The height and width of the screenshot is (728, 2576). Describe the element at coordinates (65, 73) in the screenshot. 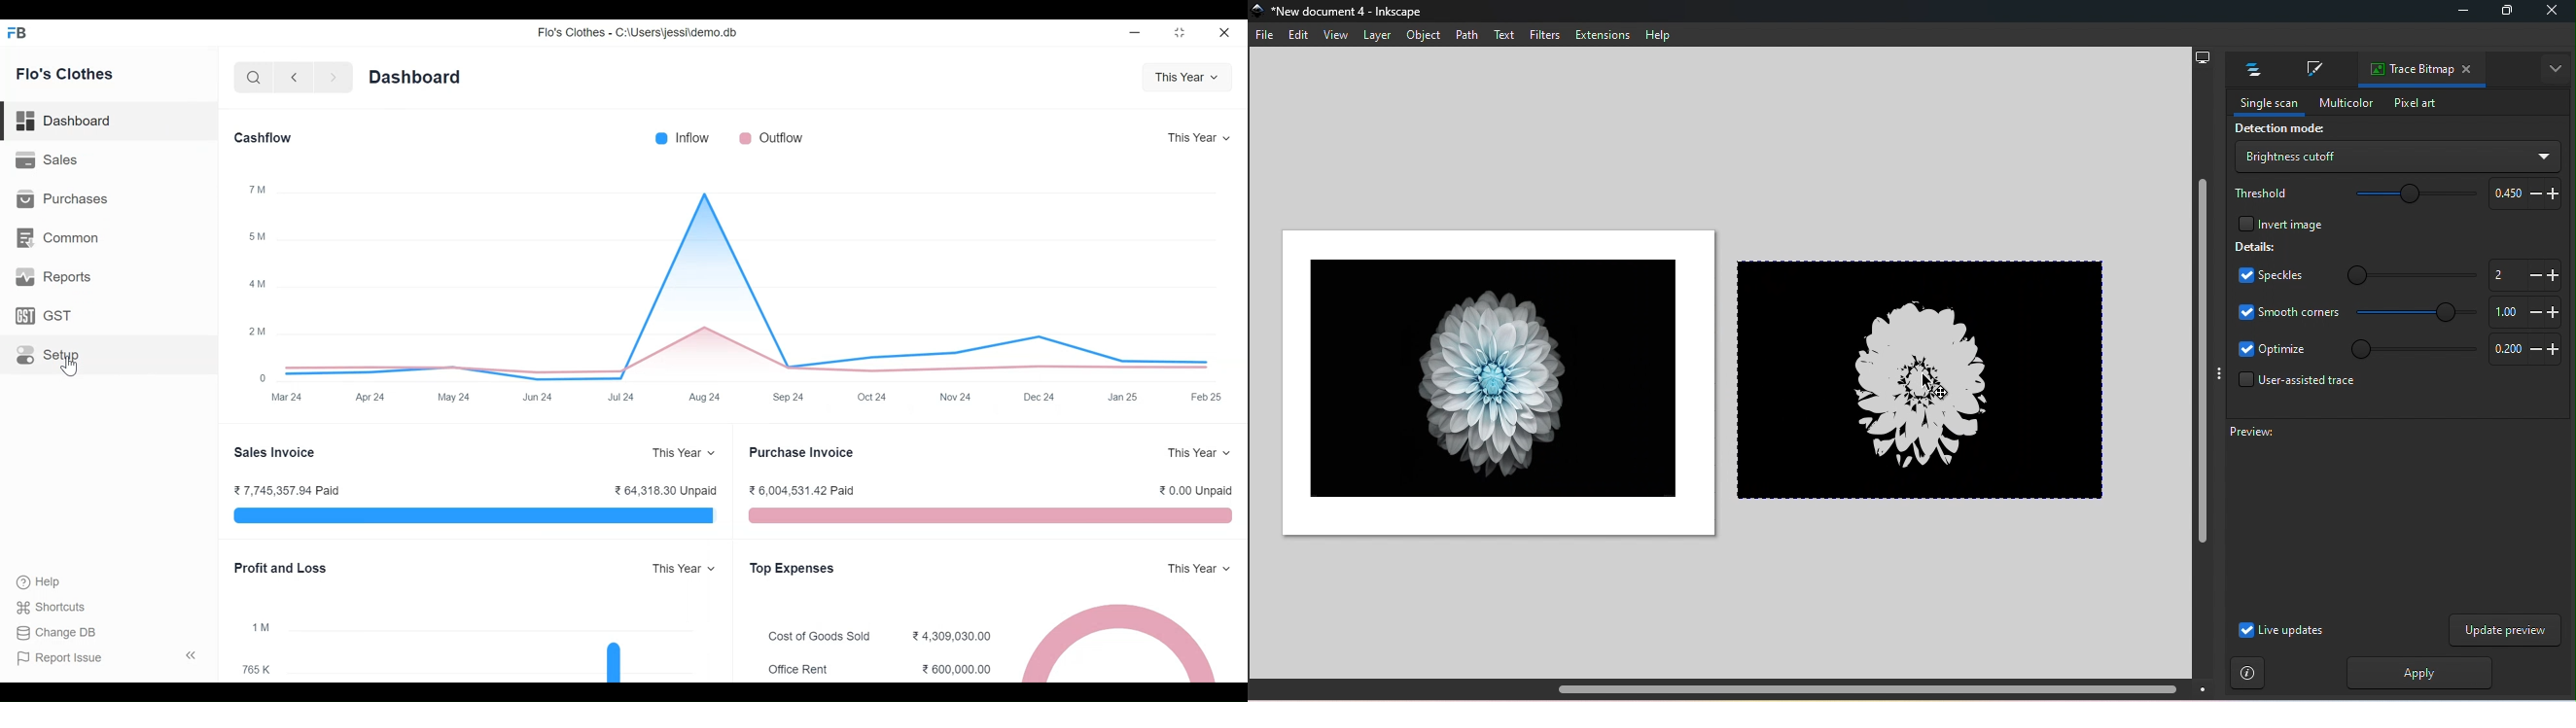

I see `flo's clothes` at that location.